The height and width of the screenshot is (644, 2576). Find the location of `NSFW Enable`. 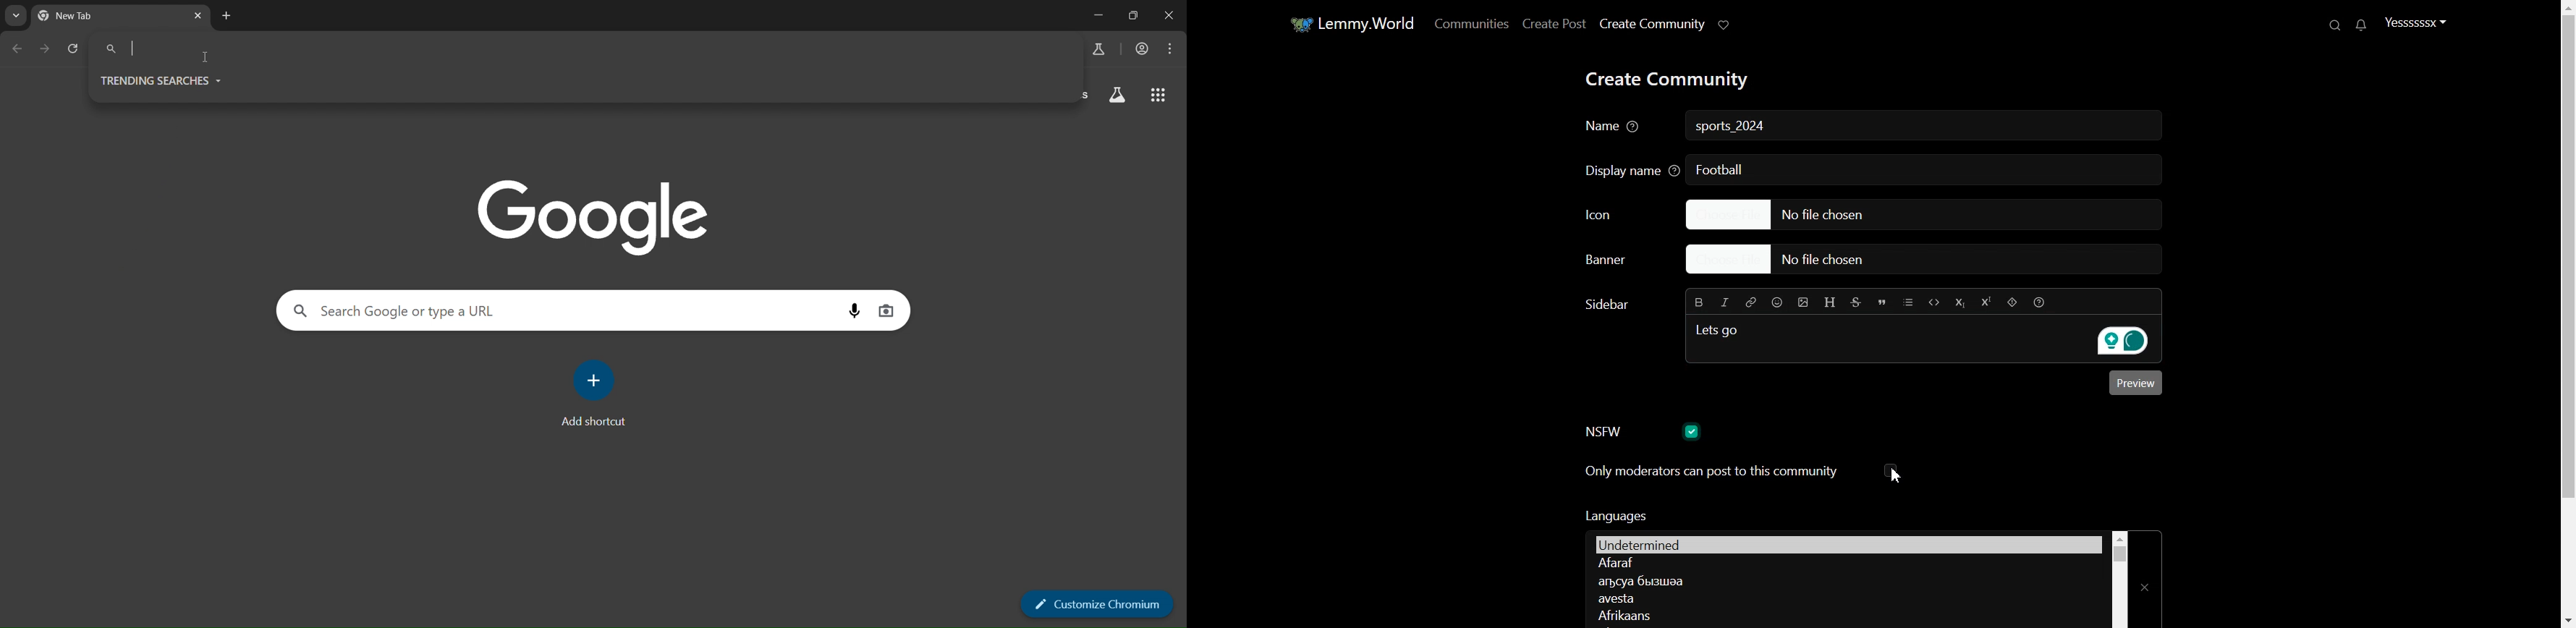

NSFW Enable is located at coordinates (1644, 433).